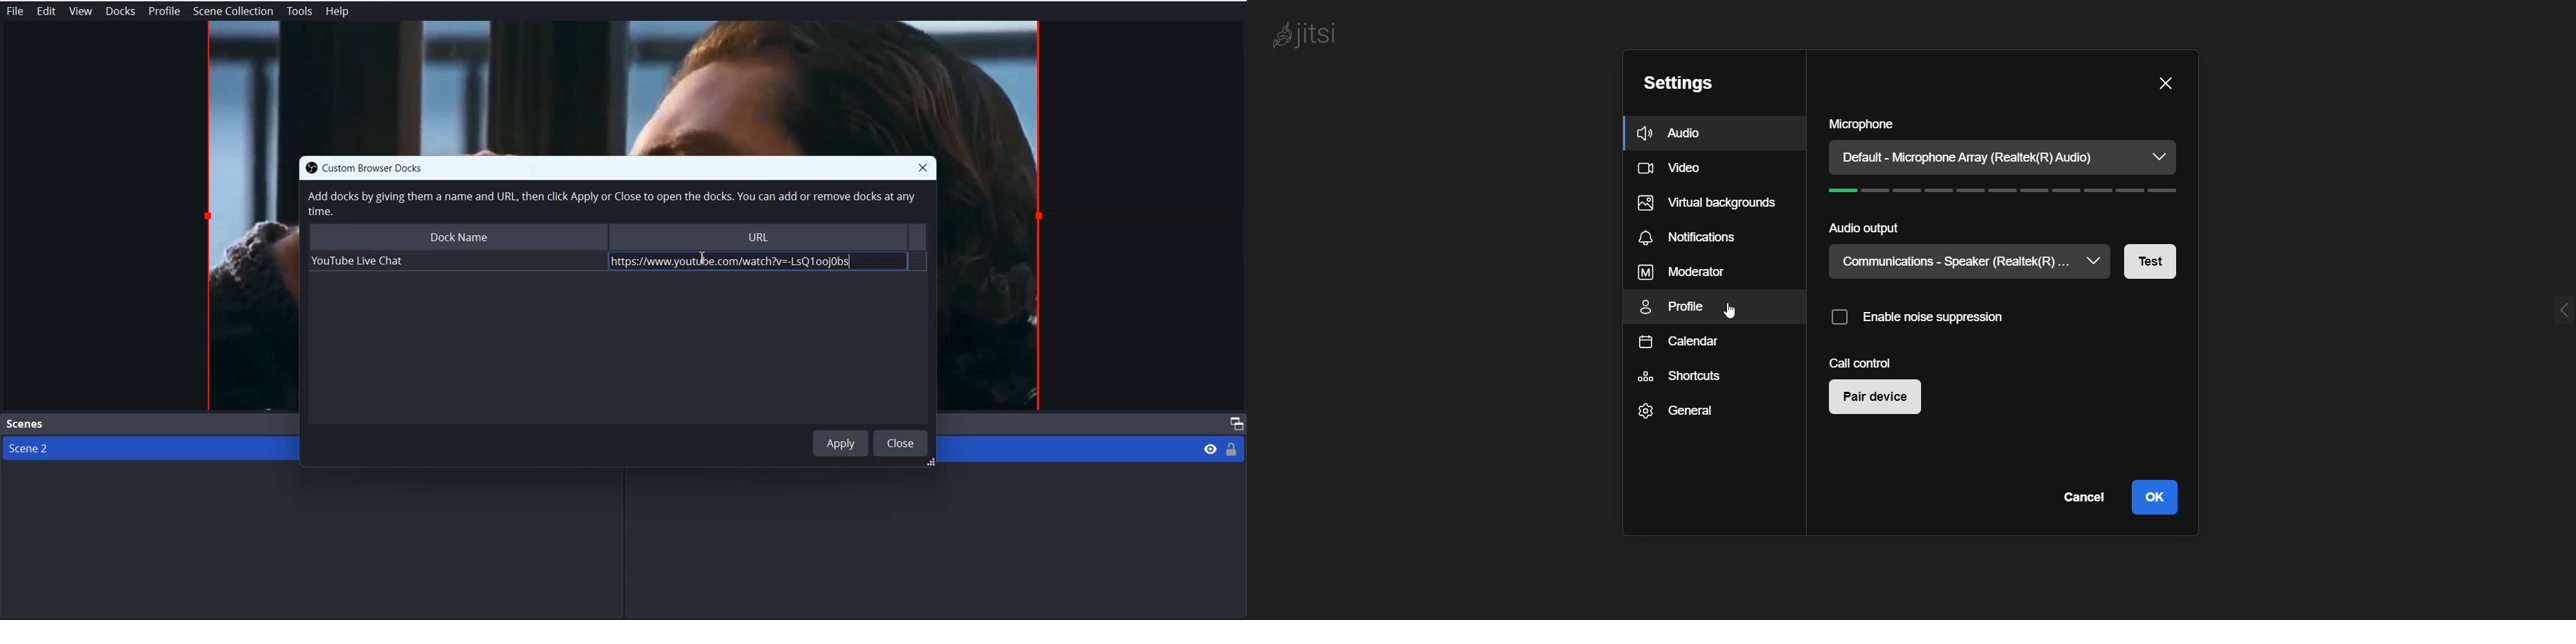 The height and width of the screenshot is (644, 2576). Describe the element at coordinates (385, 167) in the screenshot. I see `Custom Browser Docks` at that location.